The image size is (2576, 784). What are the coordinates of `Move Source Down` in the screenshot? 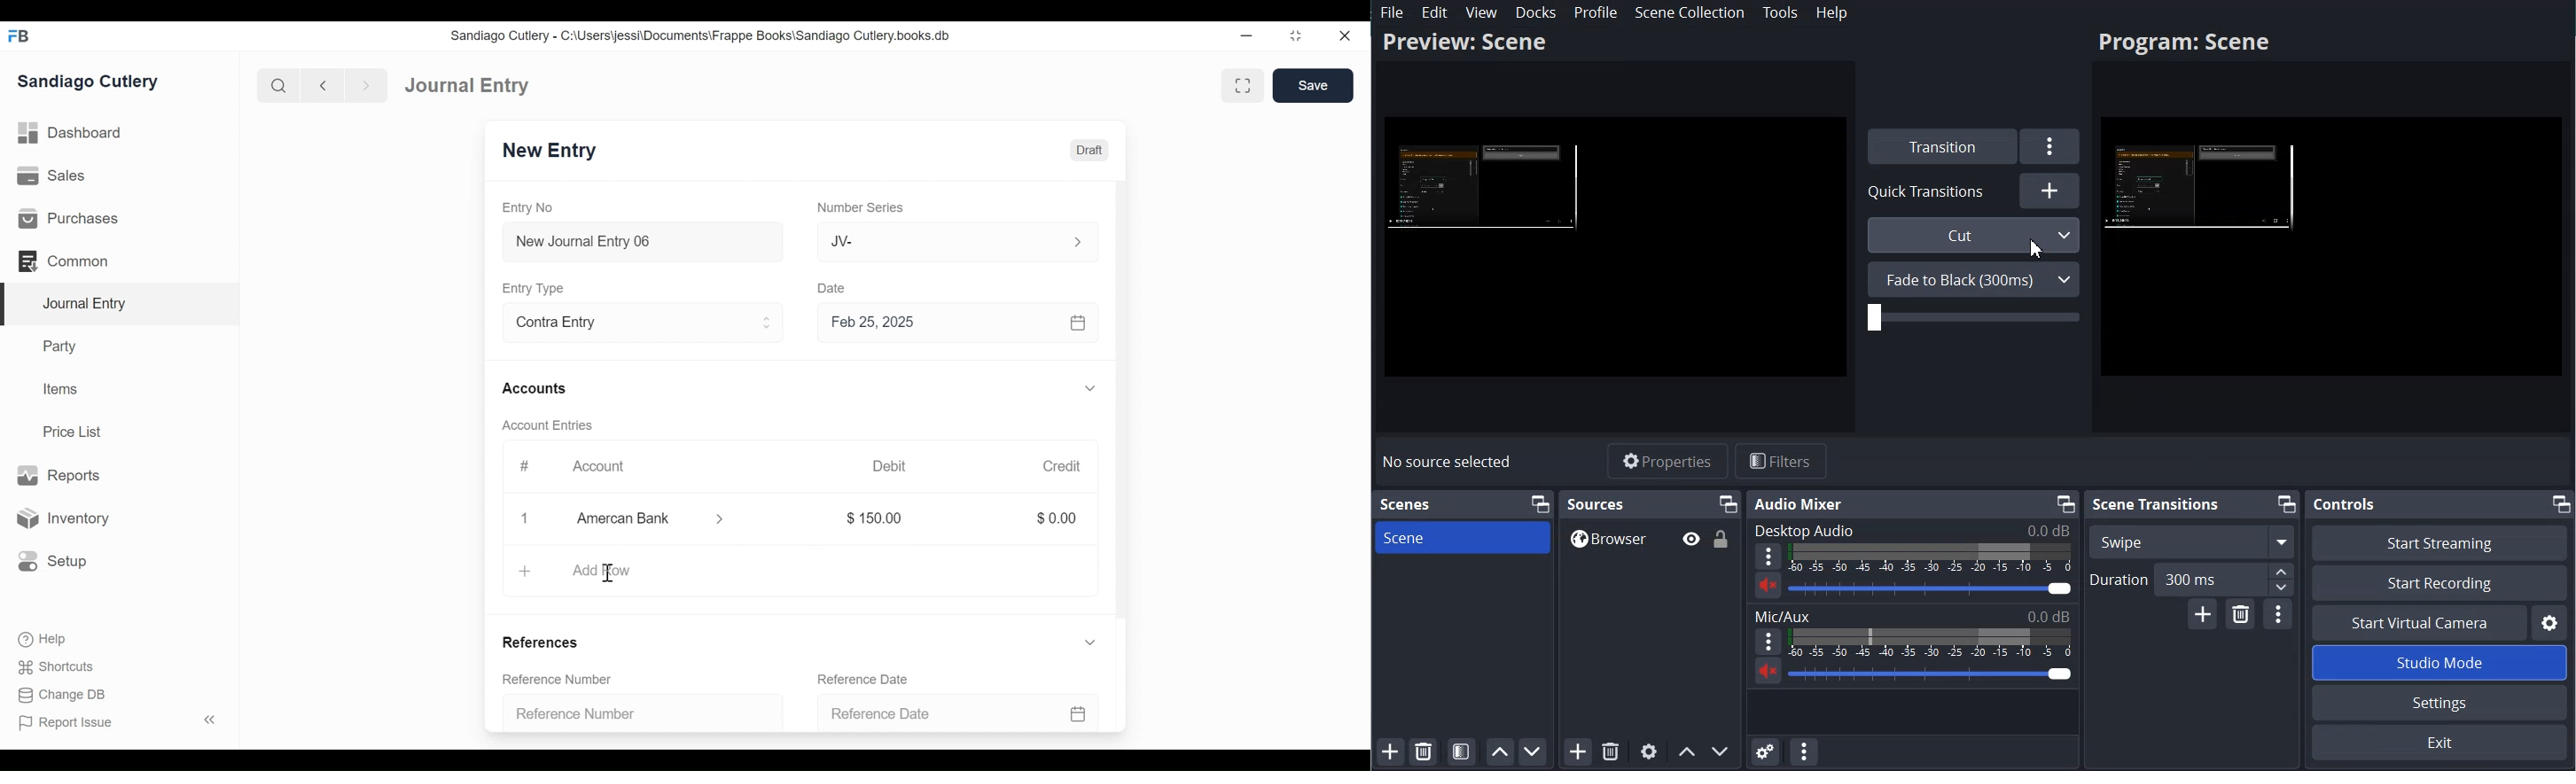 It's located at (1721, 752).